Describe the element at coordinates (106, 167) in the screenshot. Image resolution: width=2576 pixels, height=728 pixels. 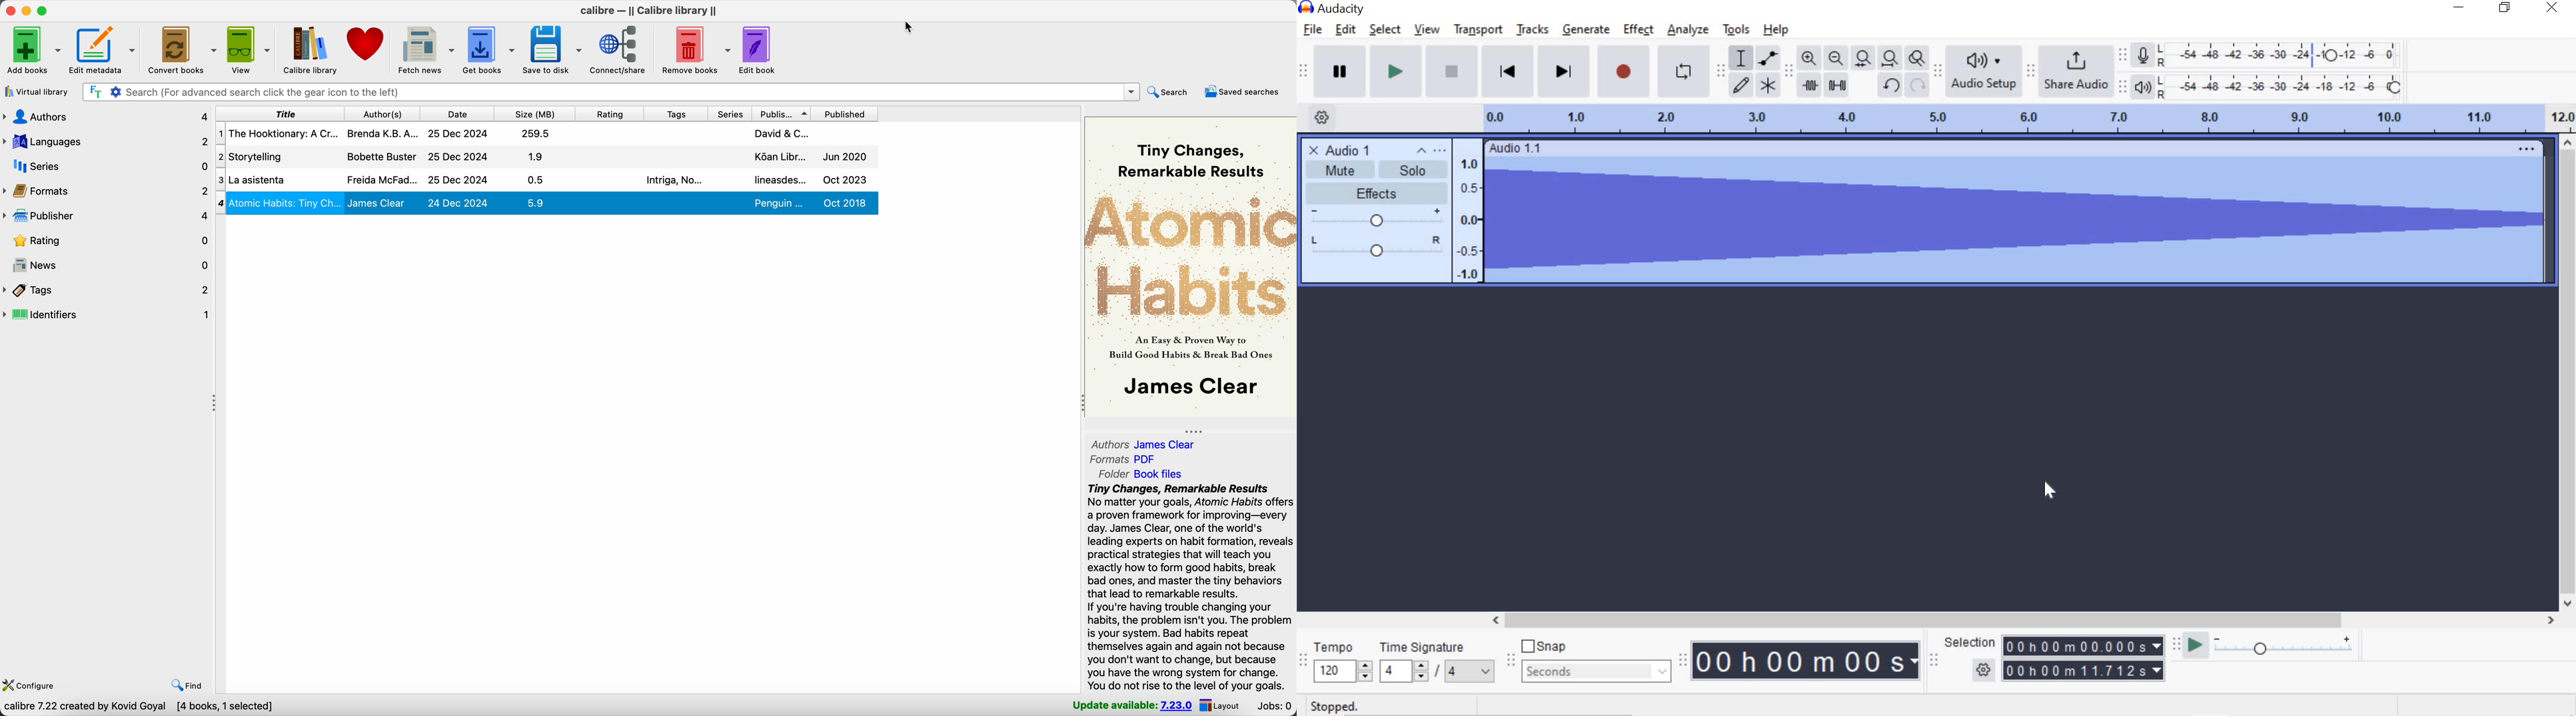
I see `series` at that location.